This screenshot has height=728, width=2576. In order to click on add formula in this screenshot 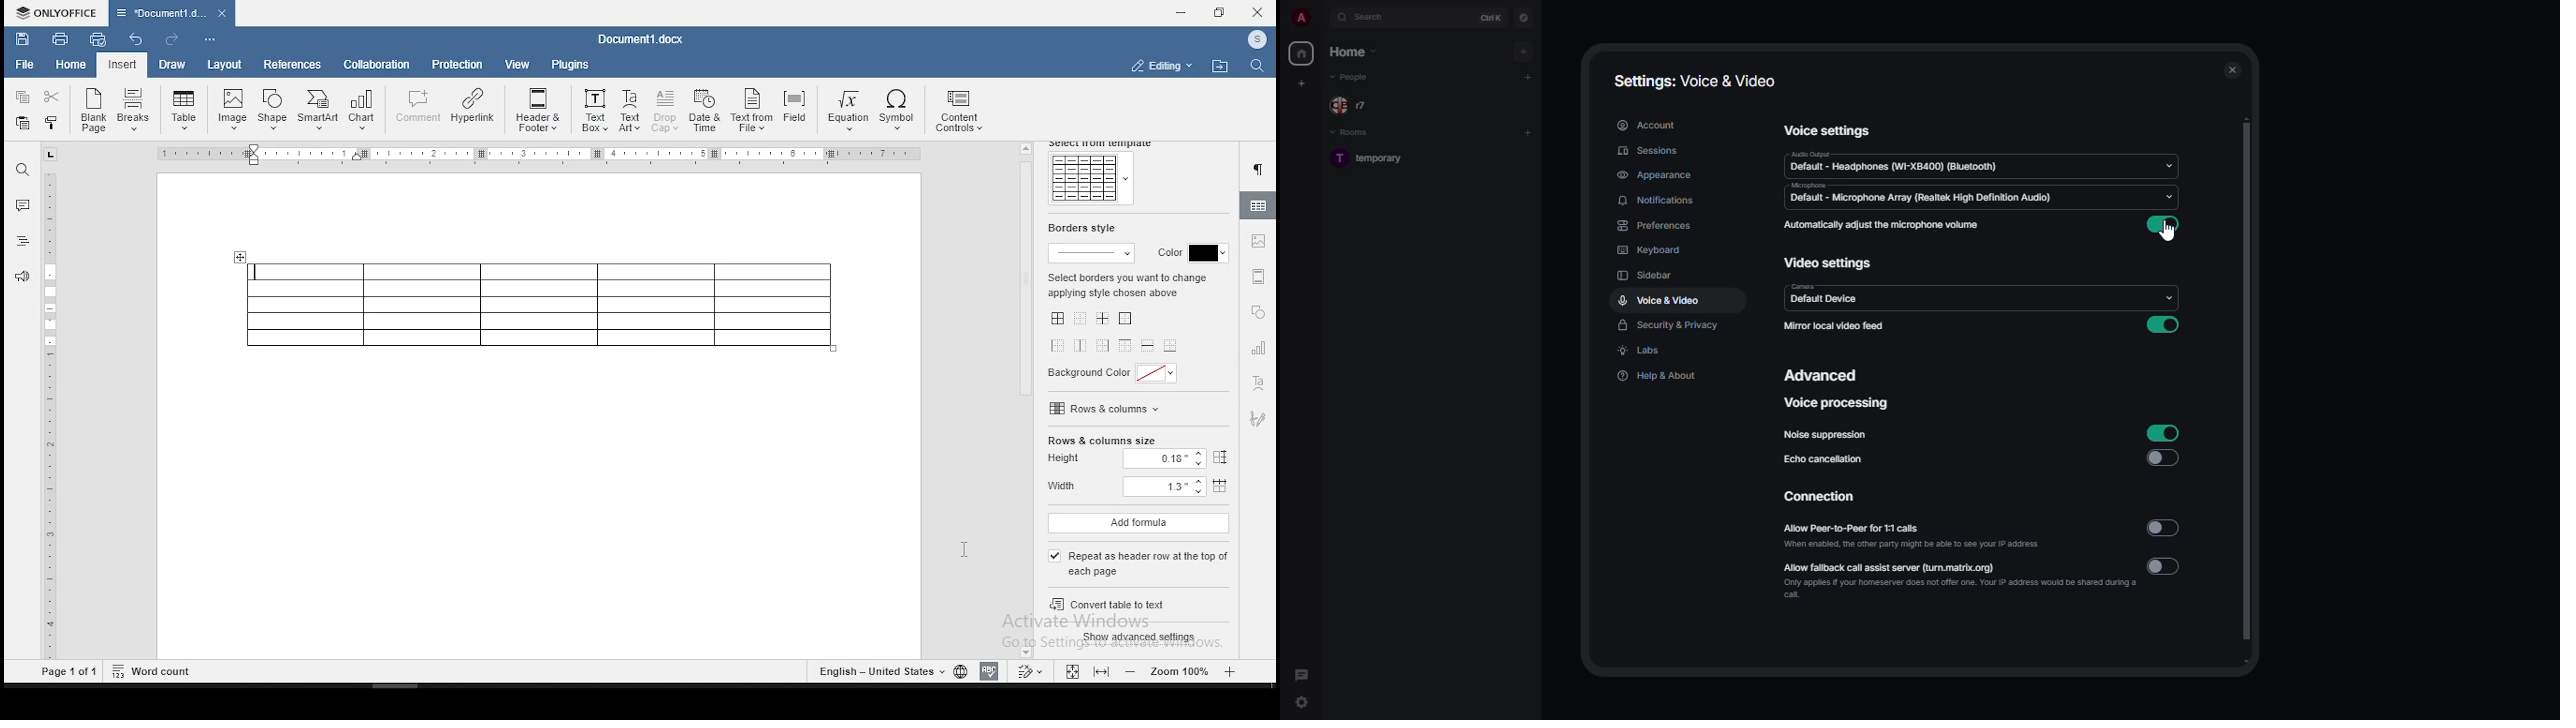, I will do `click(1138, 524)`.